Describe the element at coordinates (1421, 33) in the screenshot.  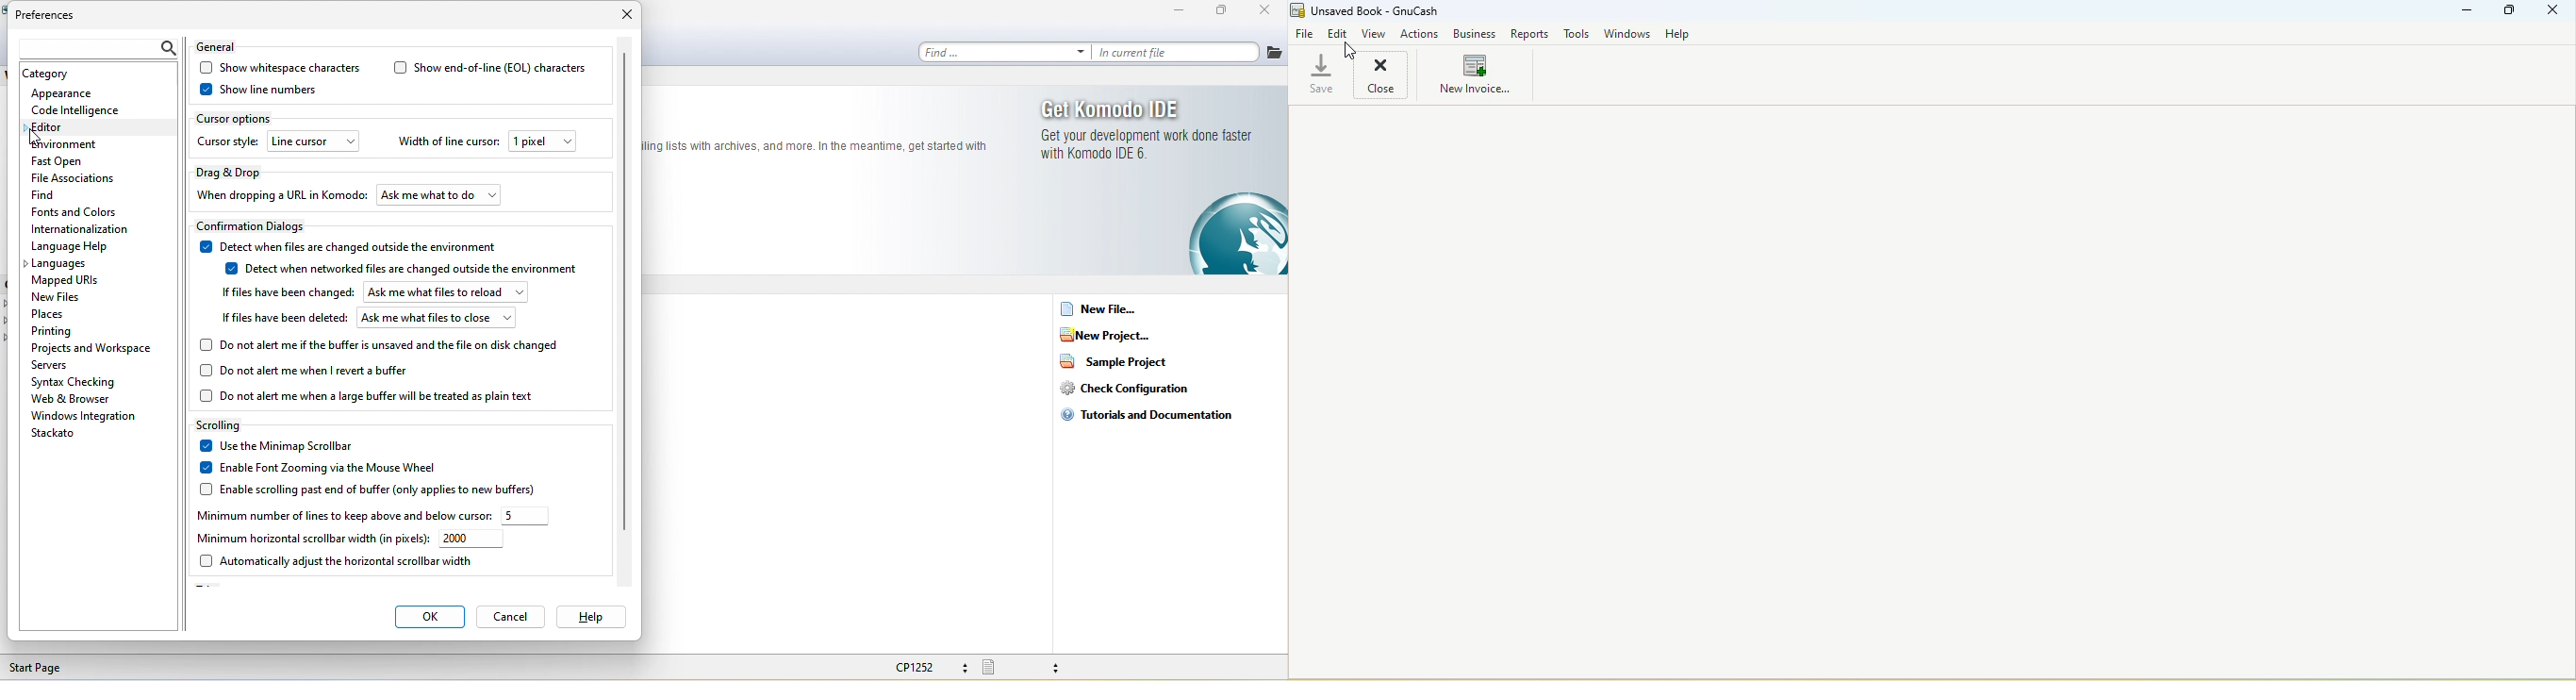
I see `Actions` at that location.